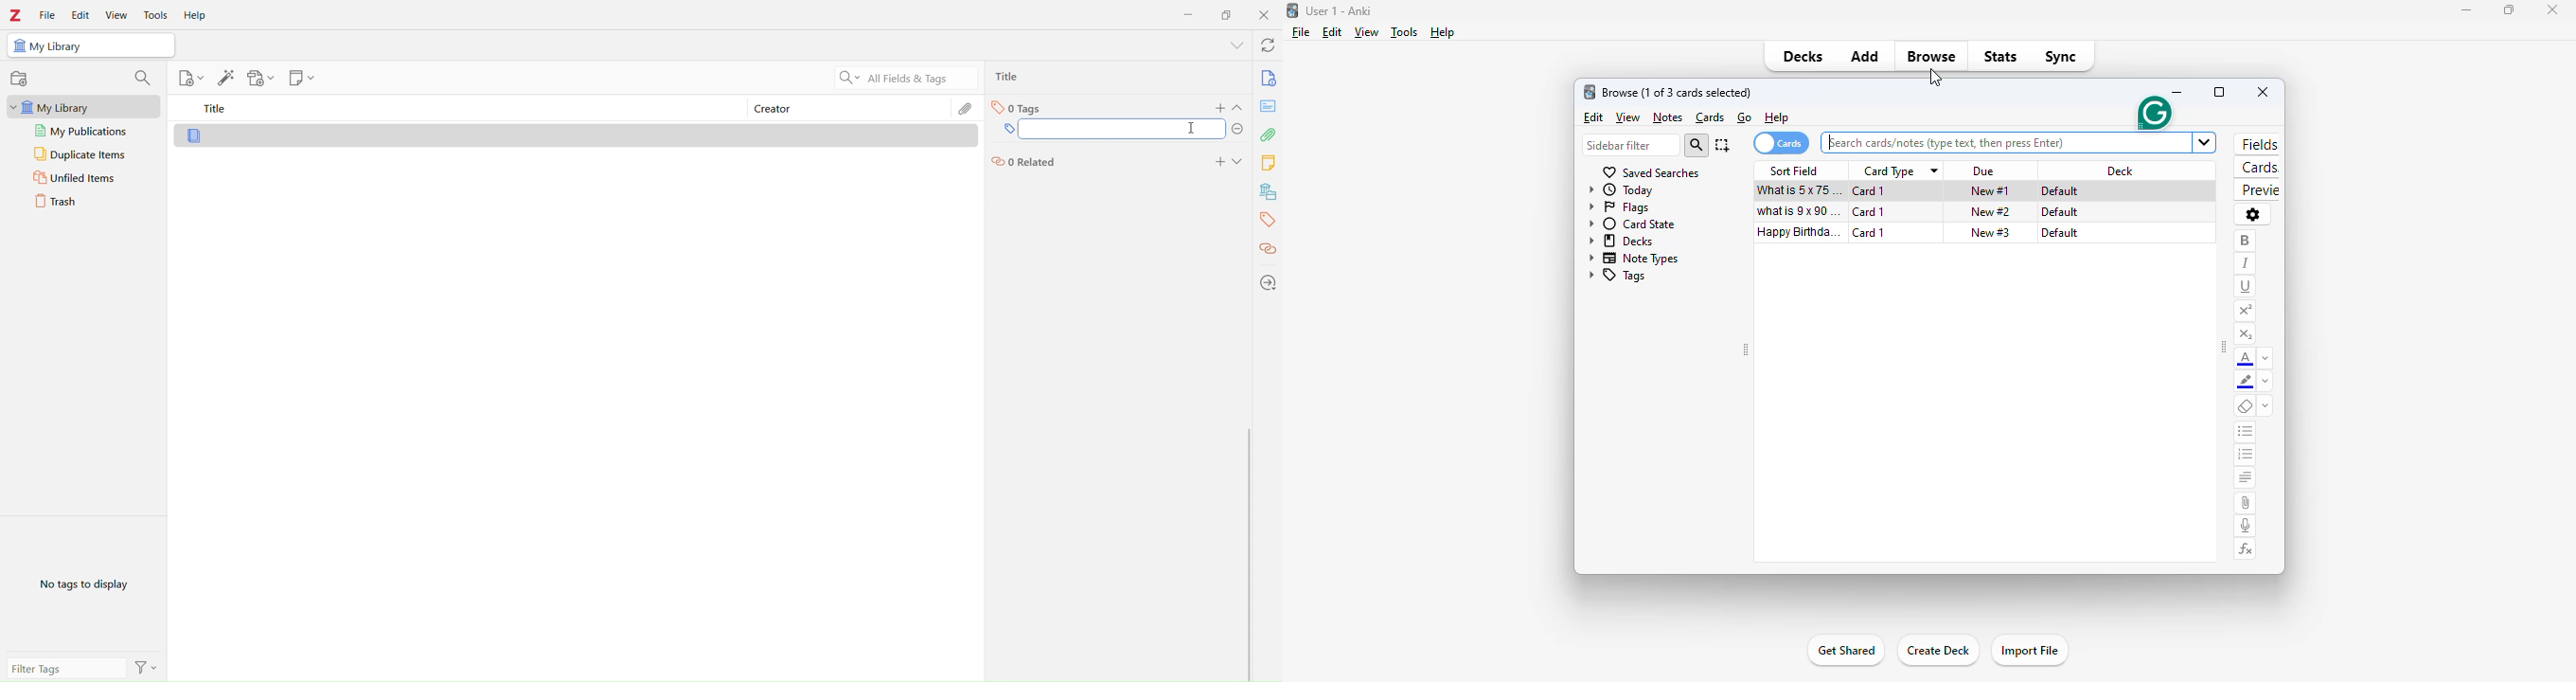 The image size is (2576, 700). What do you see at coordinates (1622, 190) in the screenshot?
I see `today` at bounding box center [1622, 190].